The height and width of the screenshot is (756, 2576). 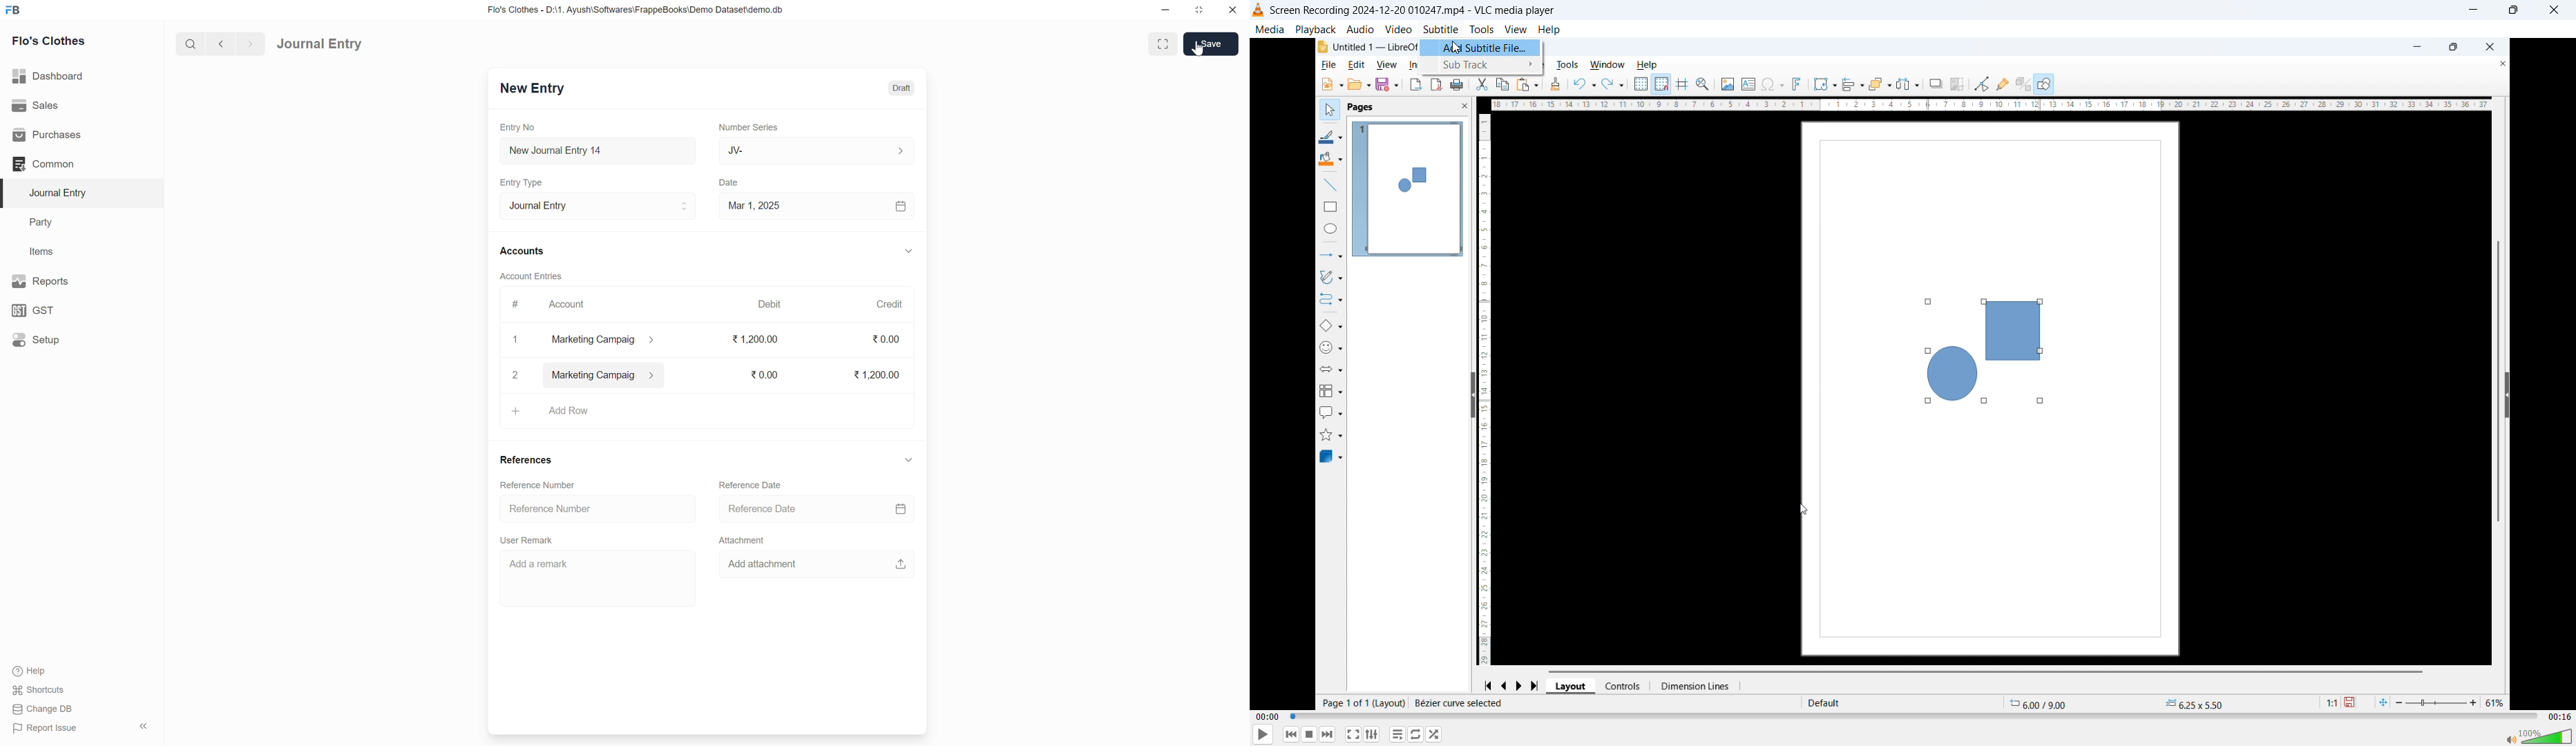 What do you see at coordinates (44, 164) in the screenshot?
I see `Common` at bounding box center [44, 164].